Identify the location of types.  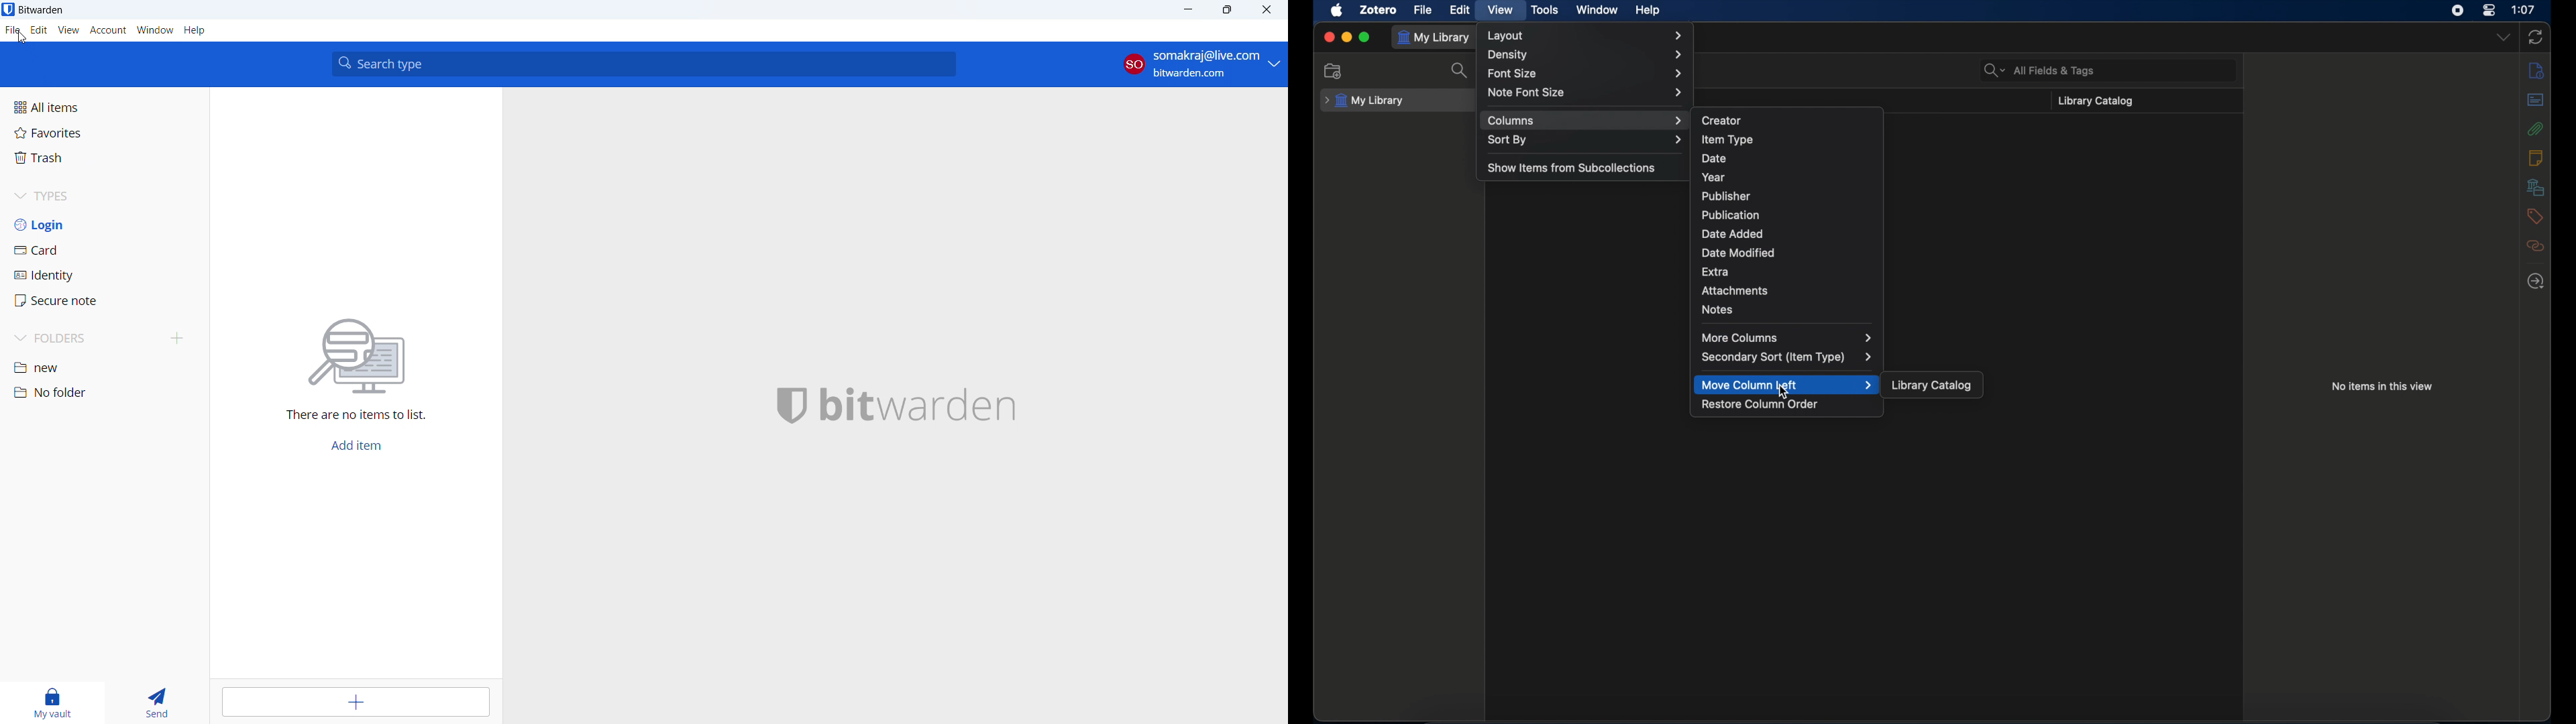
(104, 196).